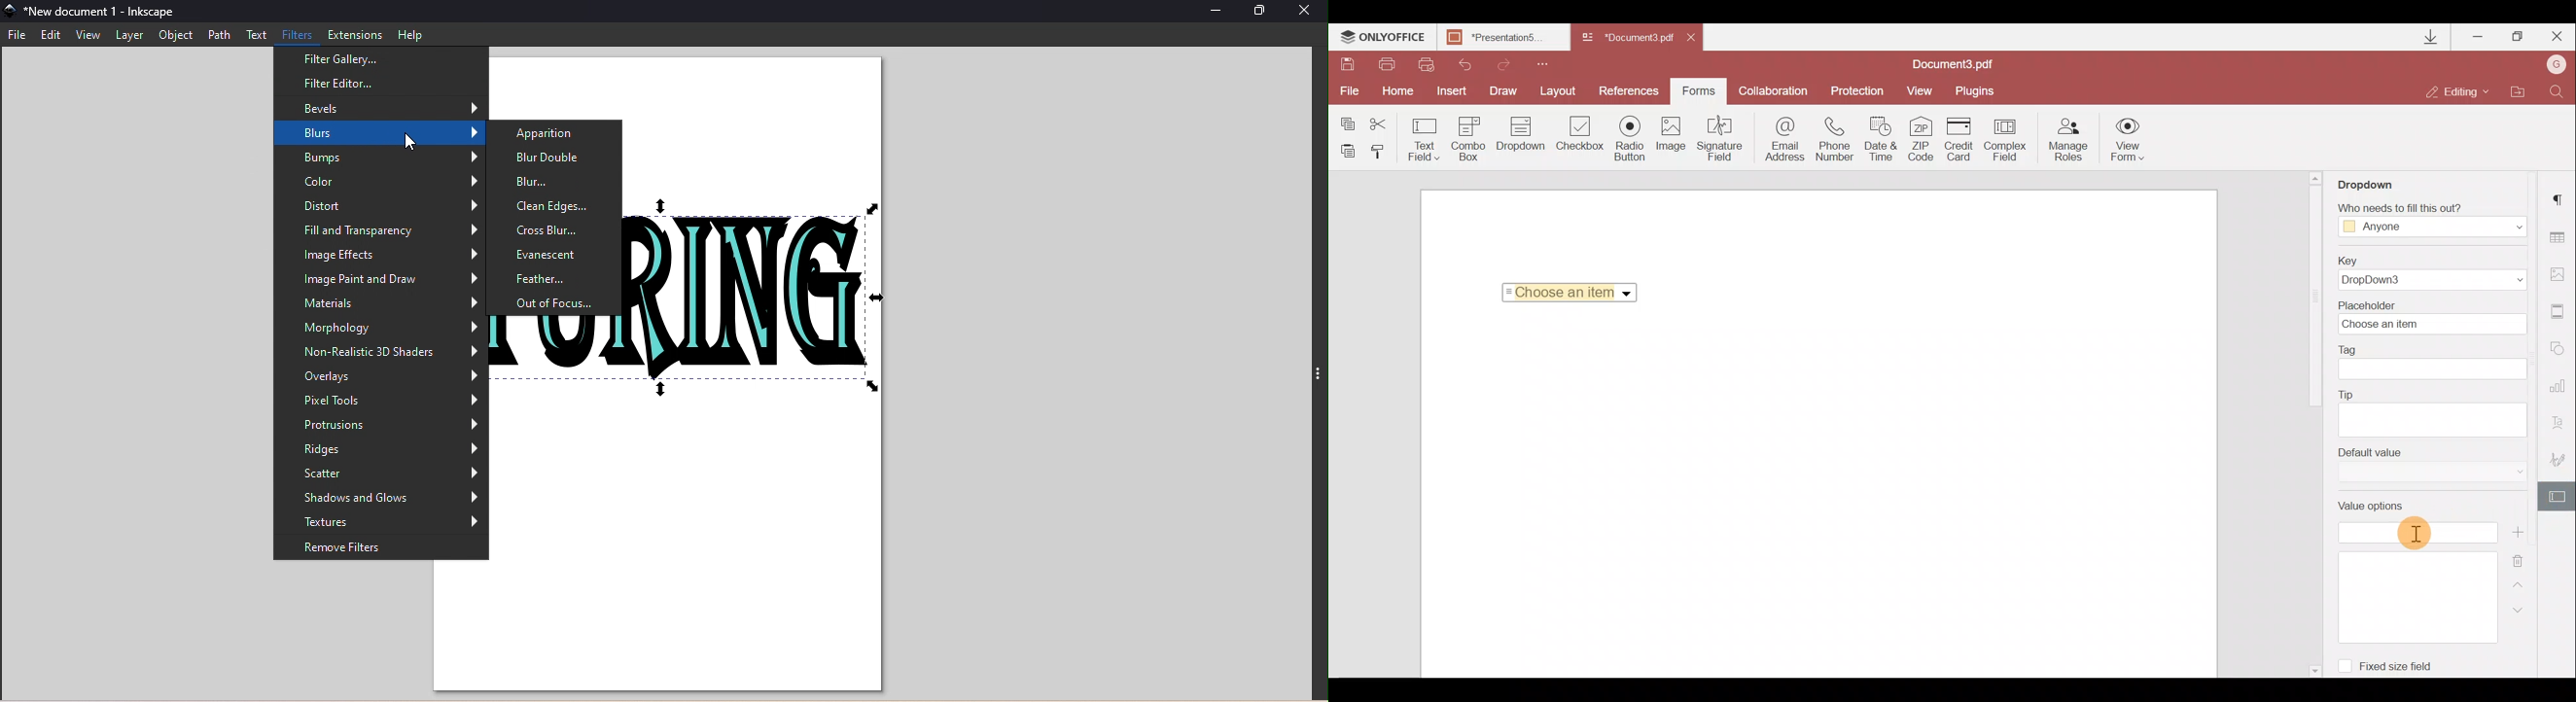 The width and height of the screenshot is (2576, 728). I want to click on Redo, so click(1505, 63).